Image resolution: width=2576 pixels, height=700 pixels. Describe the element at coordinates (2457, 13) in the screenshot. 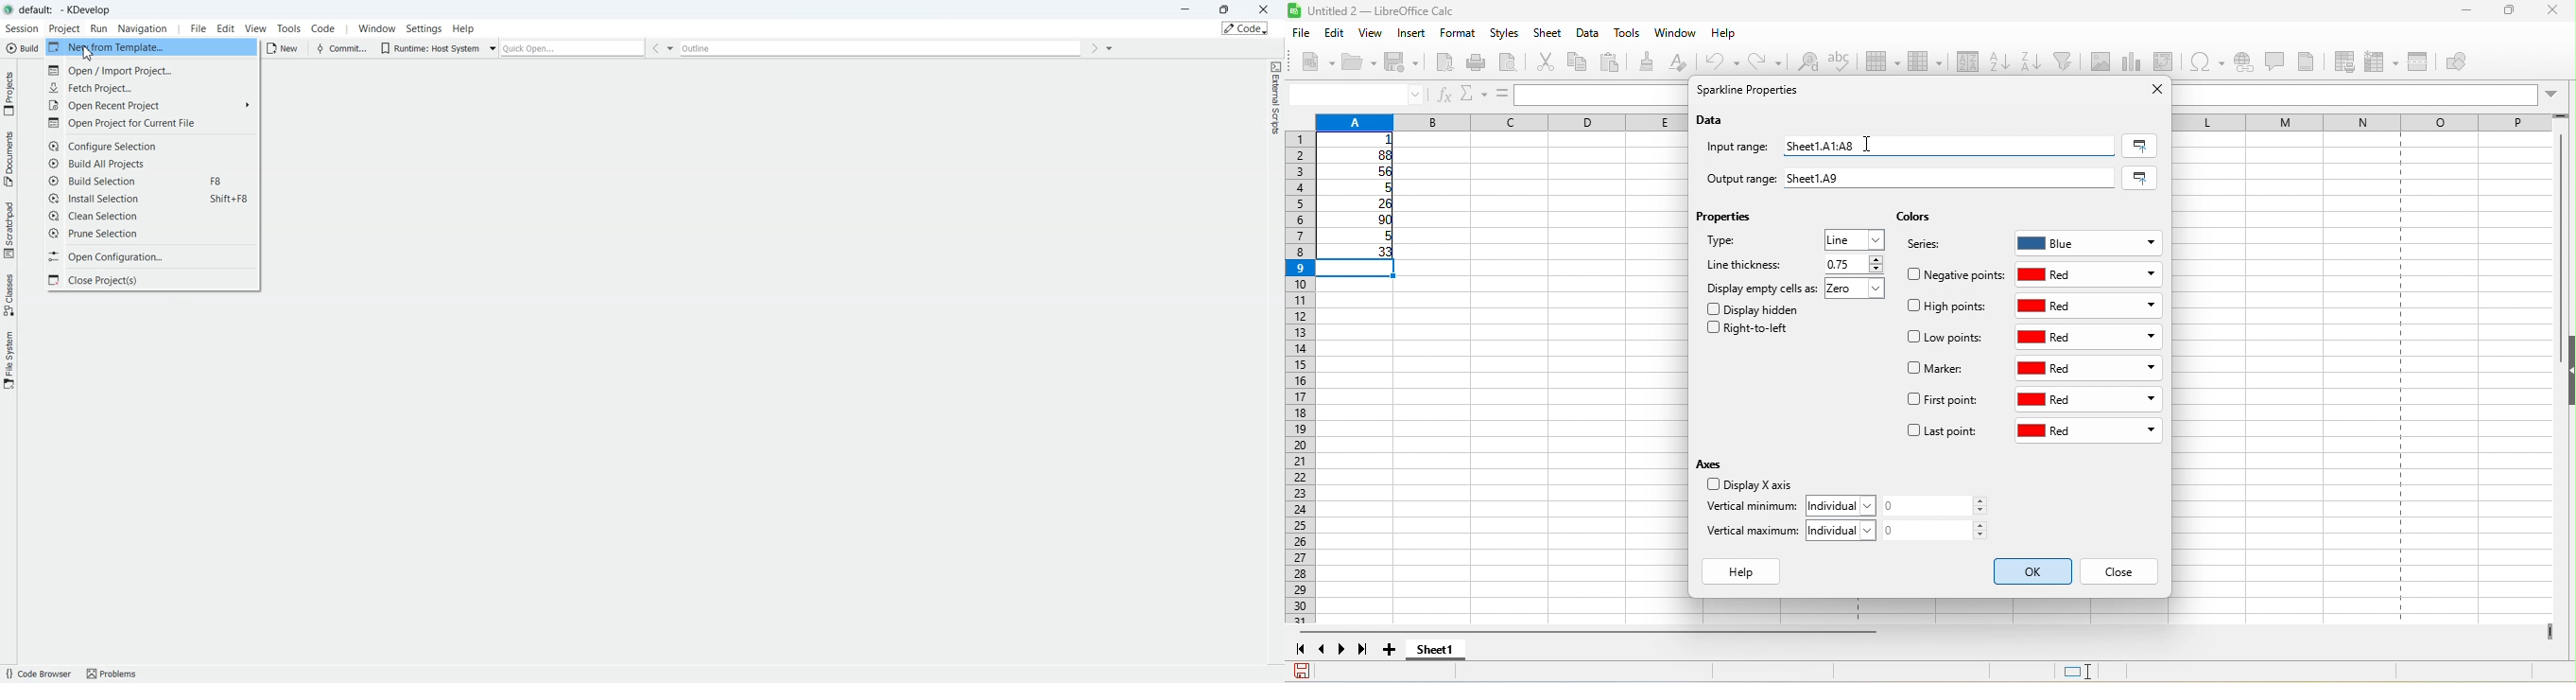

I see `minimize` at that location.